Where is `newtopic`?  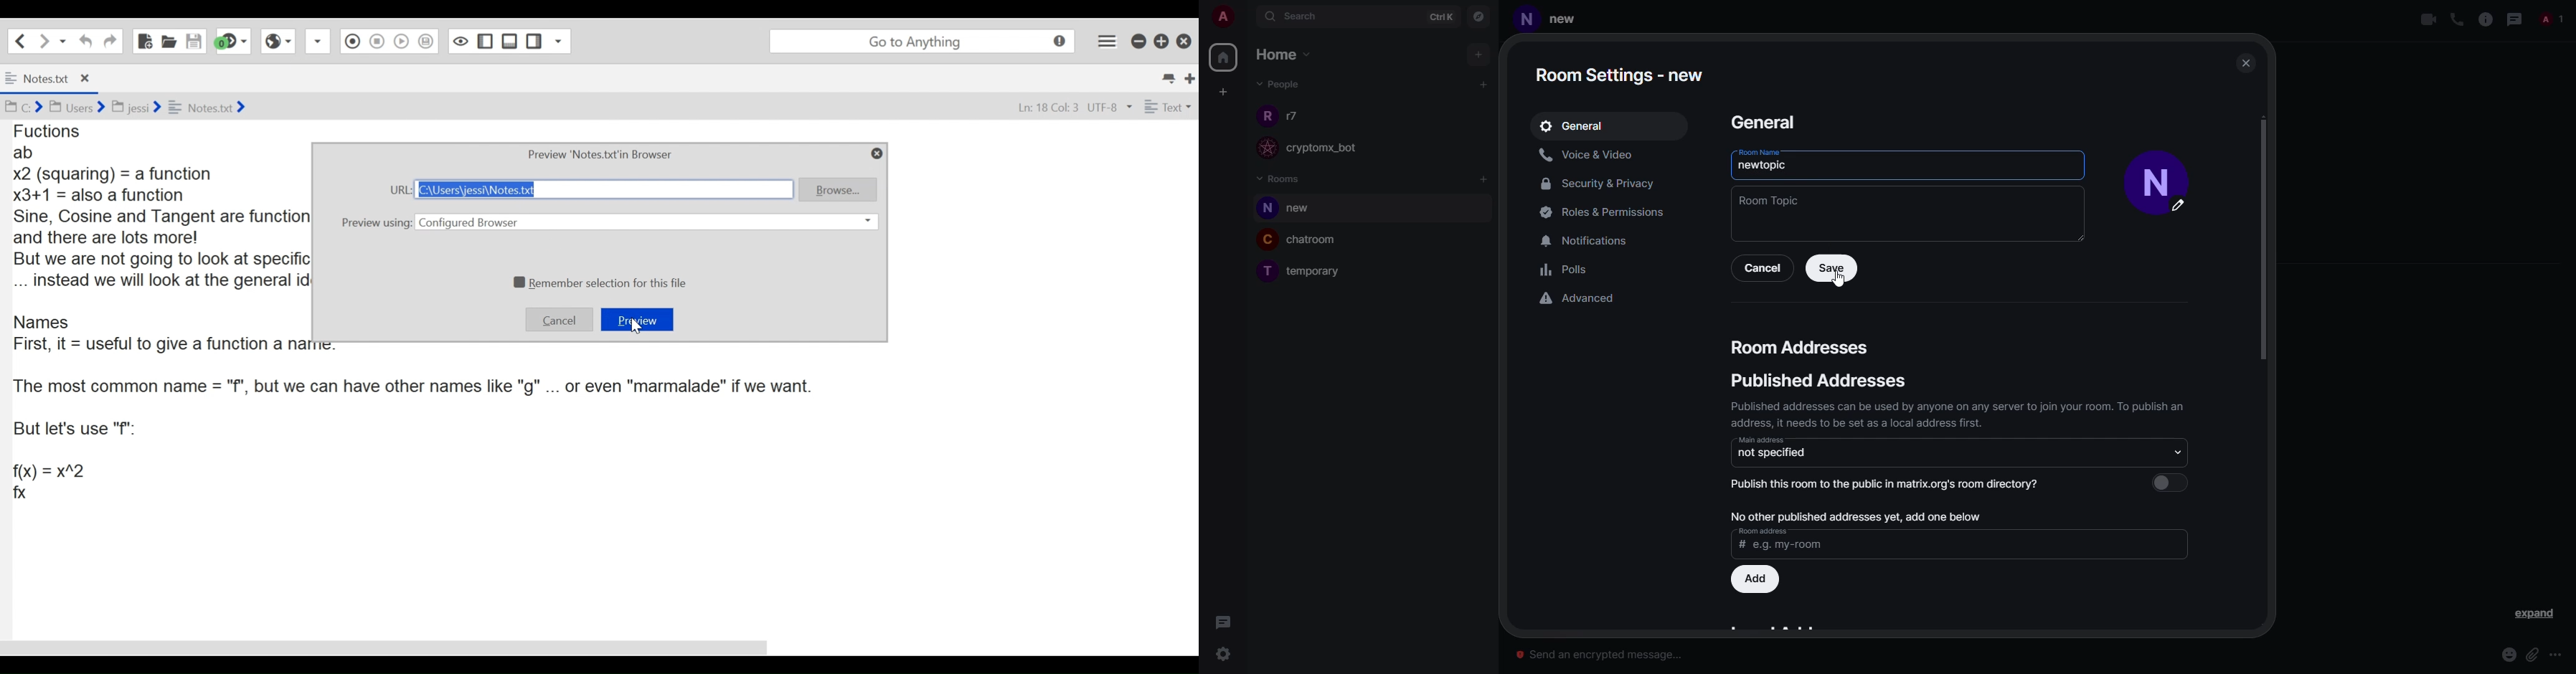 newtopic is located at coordinates (1765, 166).